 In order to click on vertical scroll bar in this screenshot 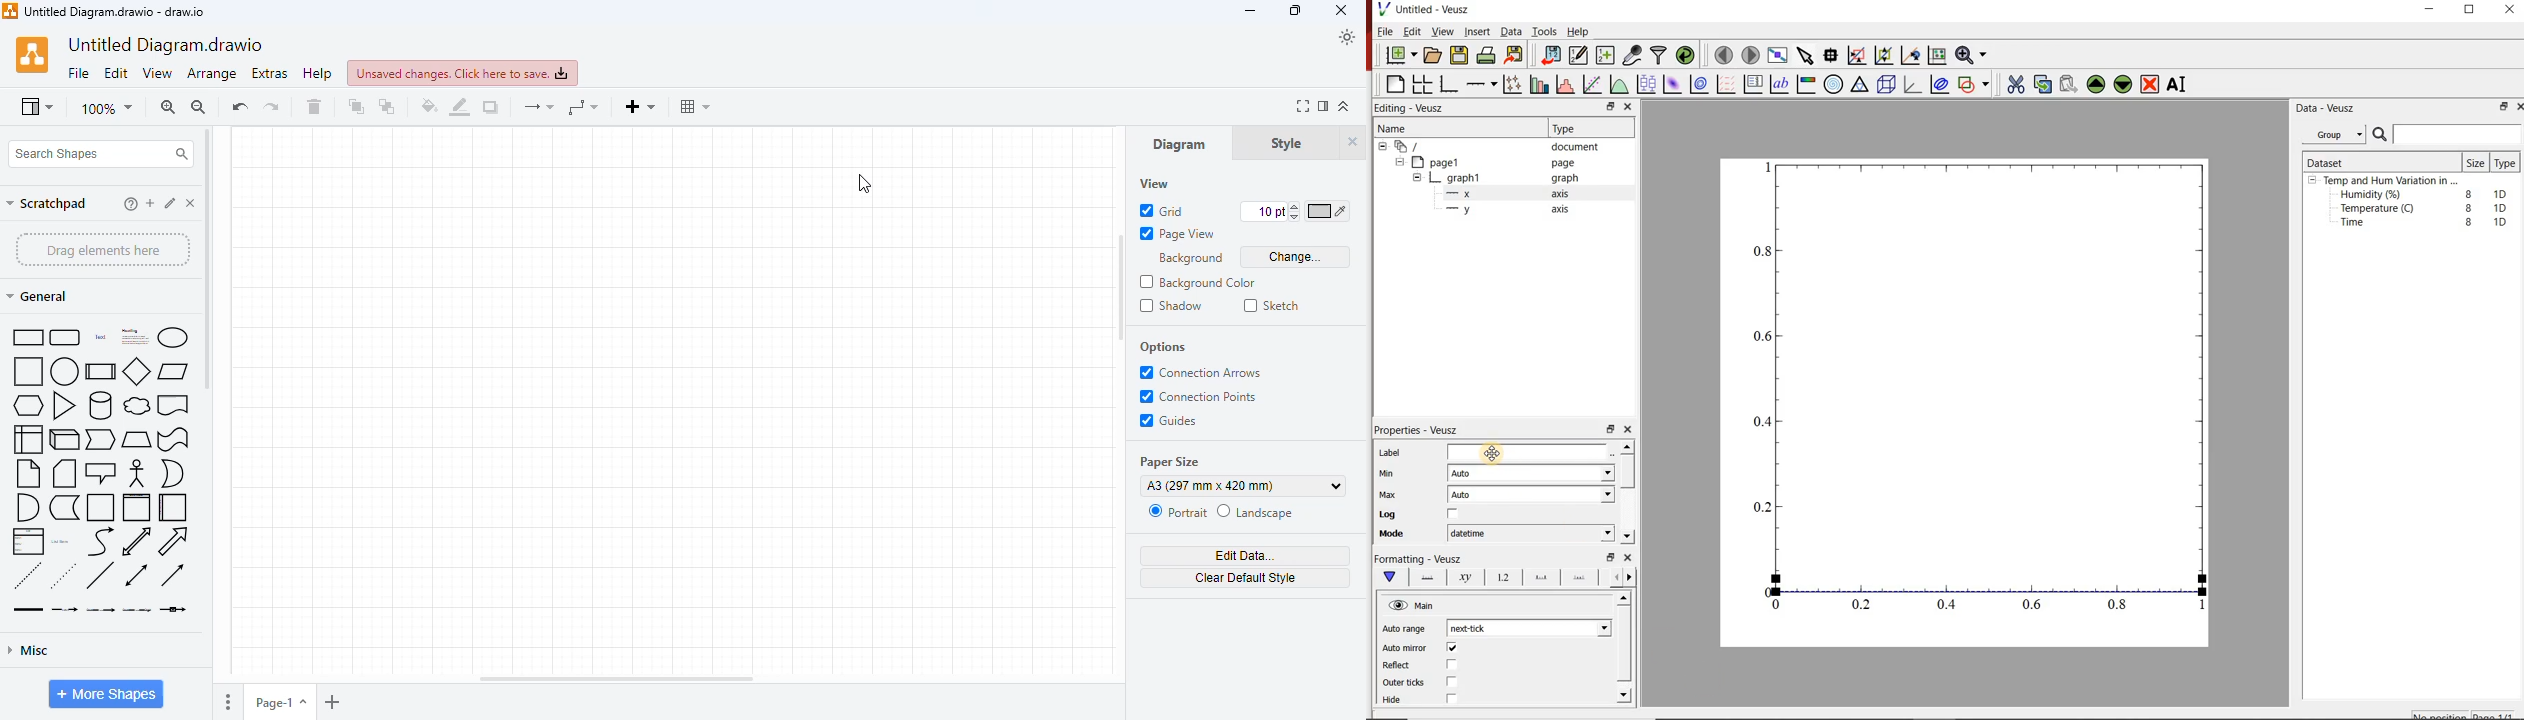, I will do `click(207, 258)`.